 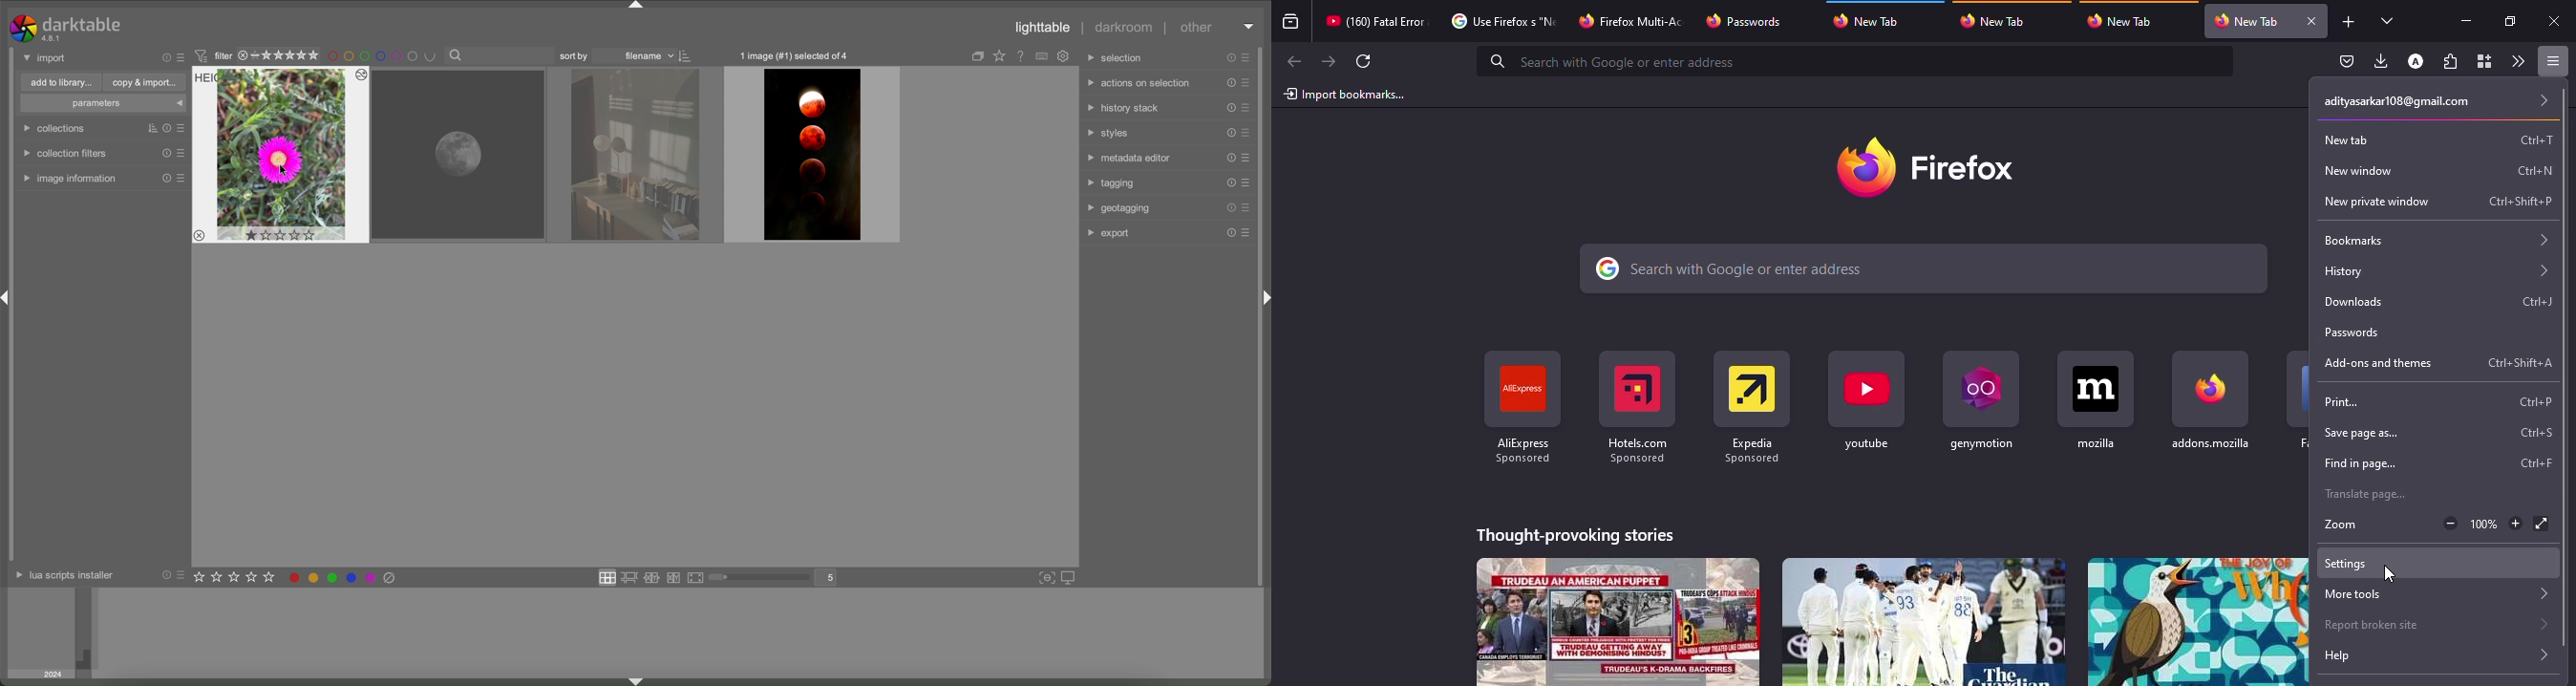 I want to click on collapse grouped images, so click(x=976, y=56).